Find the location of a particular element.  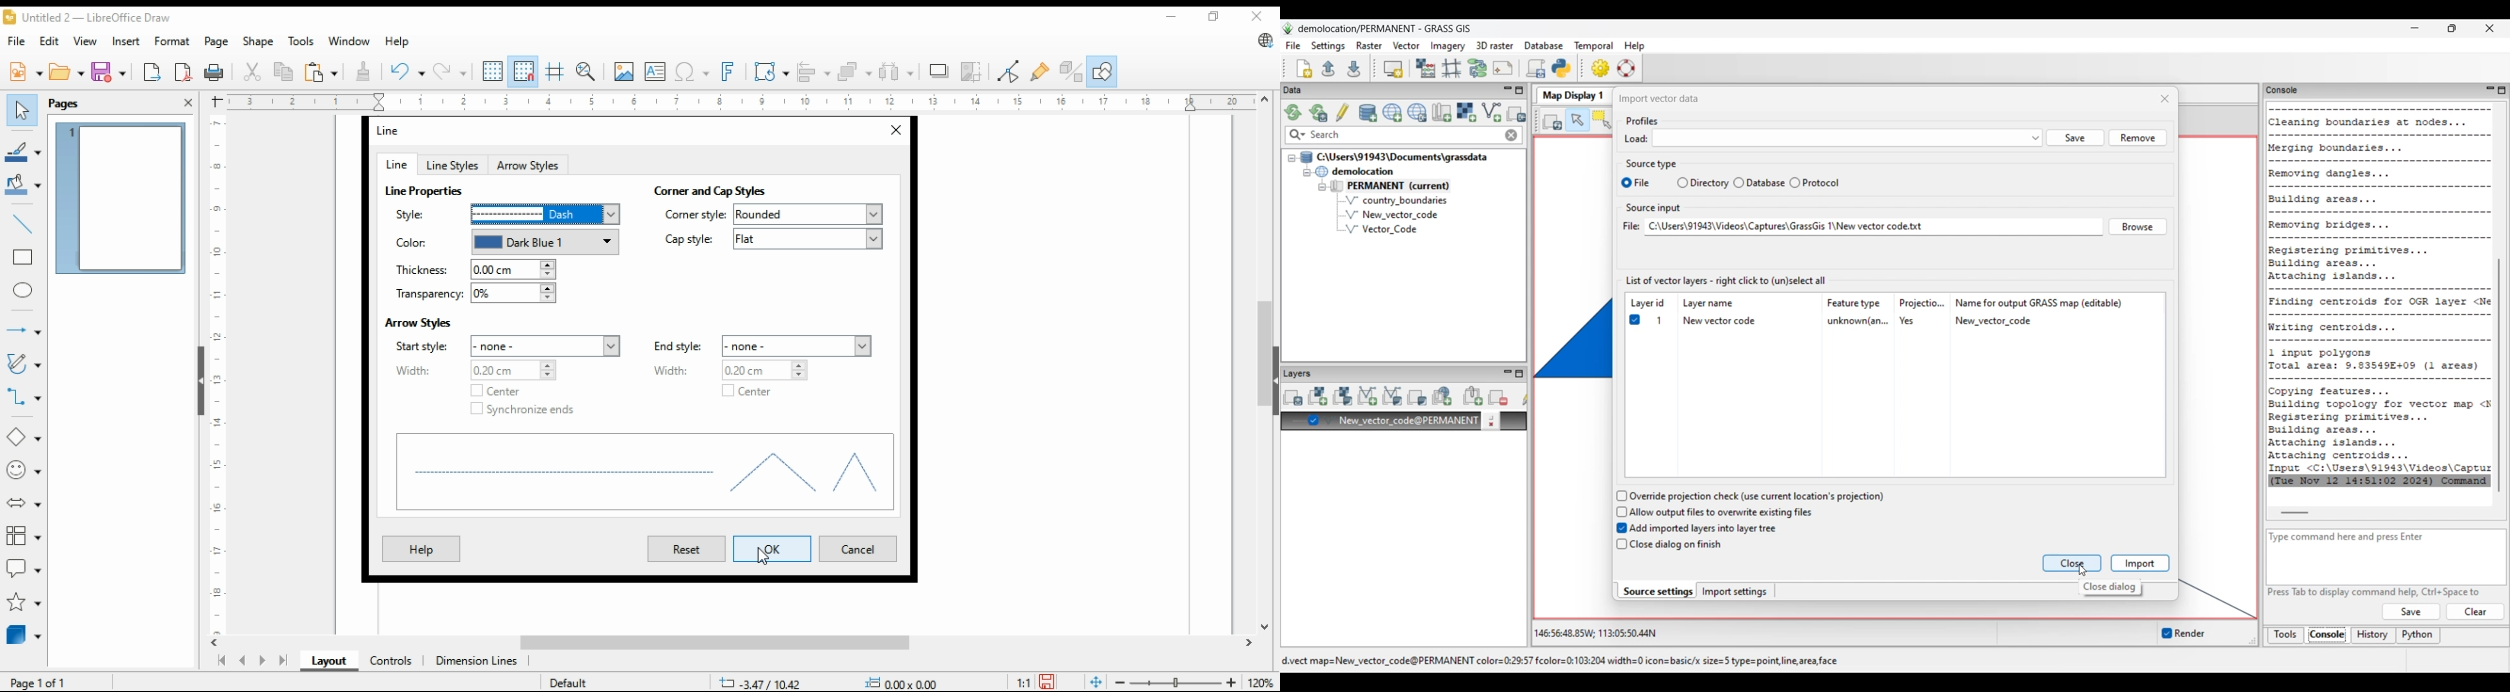

insert special characters is located at coordinates (690, 72).